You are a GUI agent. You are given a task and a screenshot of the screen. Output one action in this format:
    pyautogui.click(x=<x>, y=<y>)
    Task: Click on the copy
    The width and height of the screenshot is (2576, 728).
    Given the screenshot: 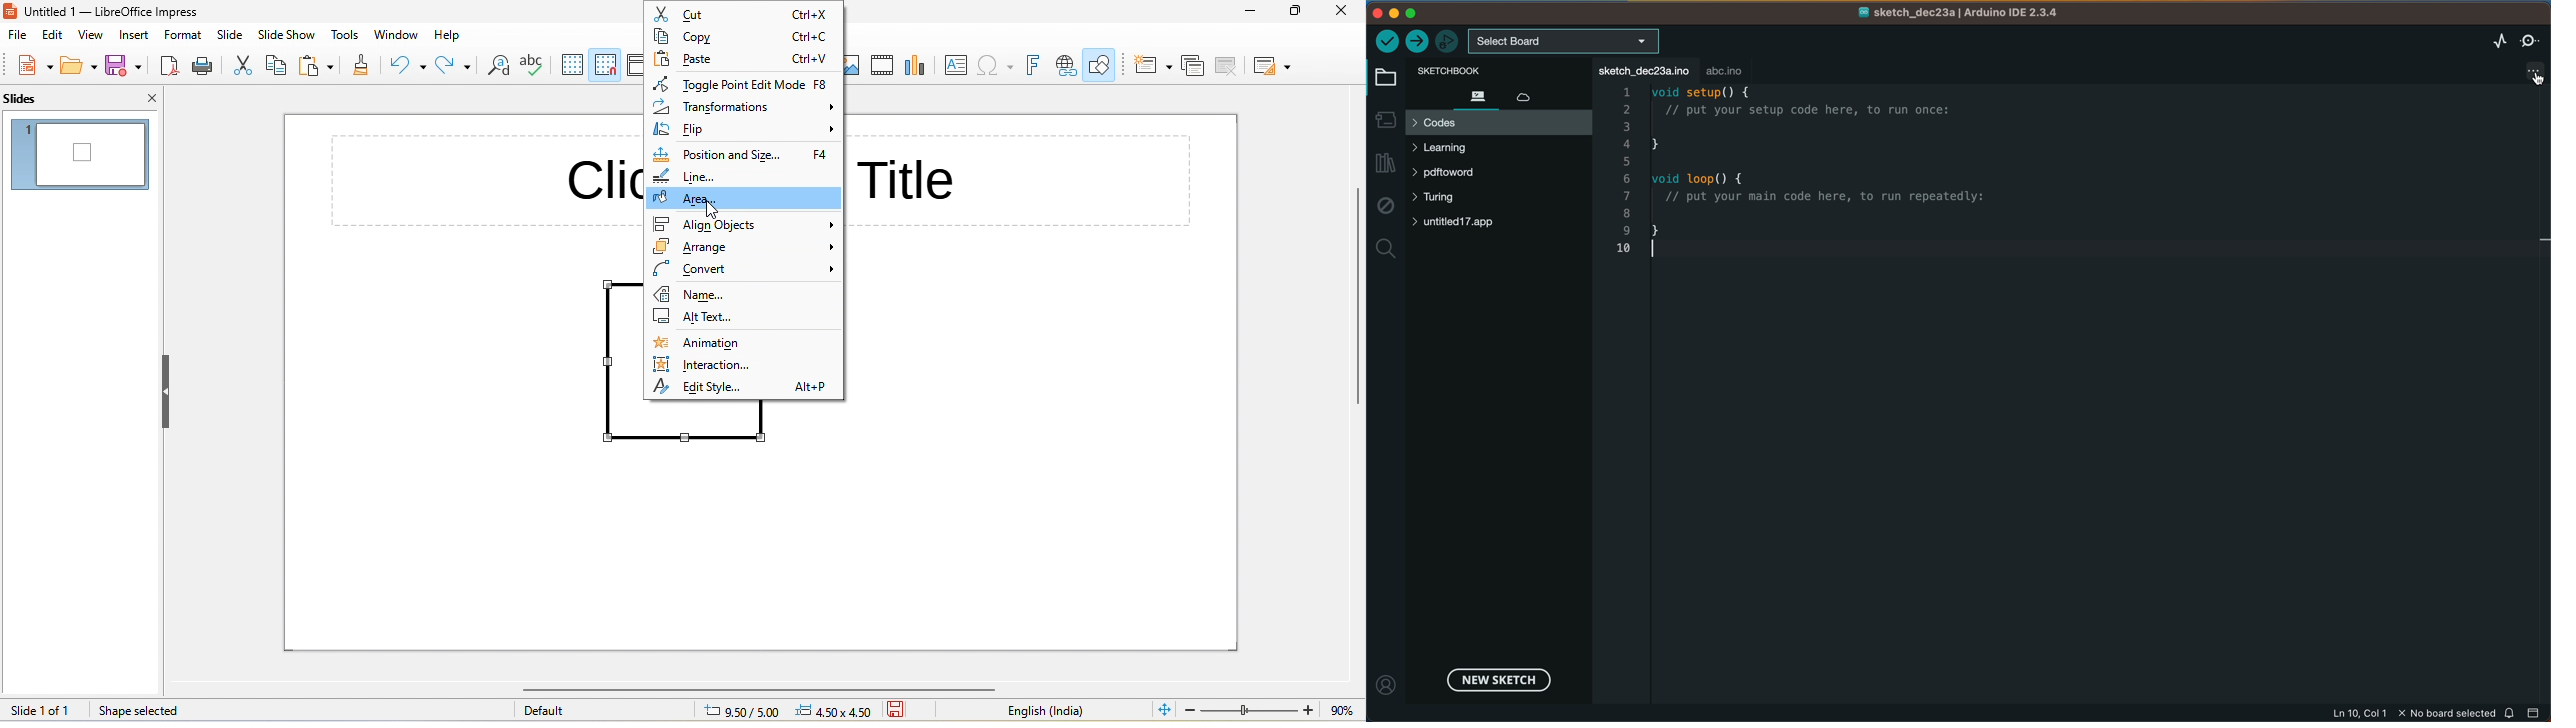 What is the action you would take?
    pyautogui.click(x=700, y=38)
    